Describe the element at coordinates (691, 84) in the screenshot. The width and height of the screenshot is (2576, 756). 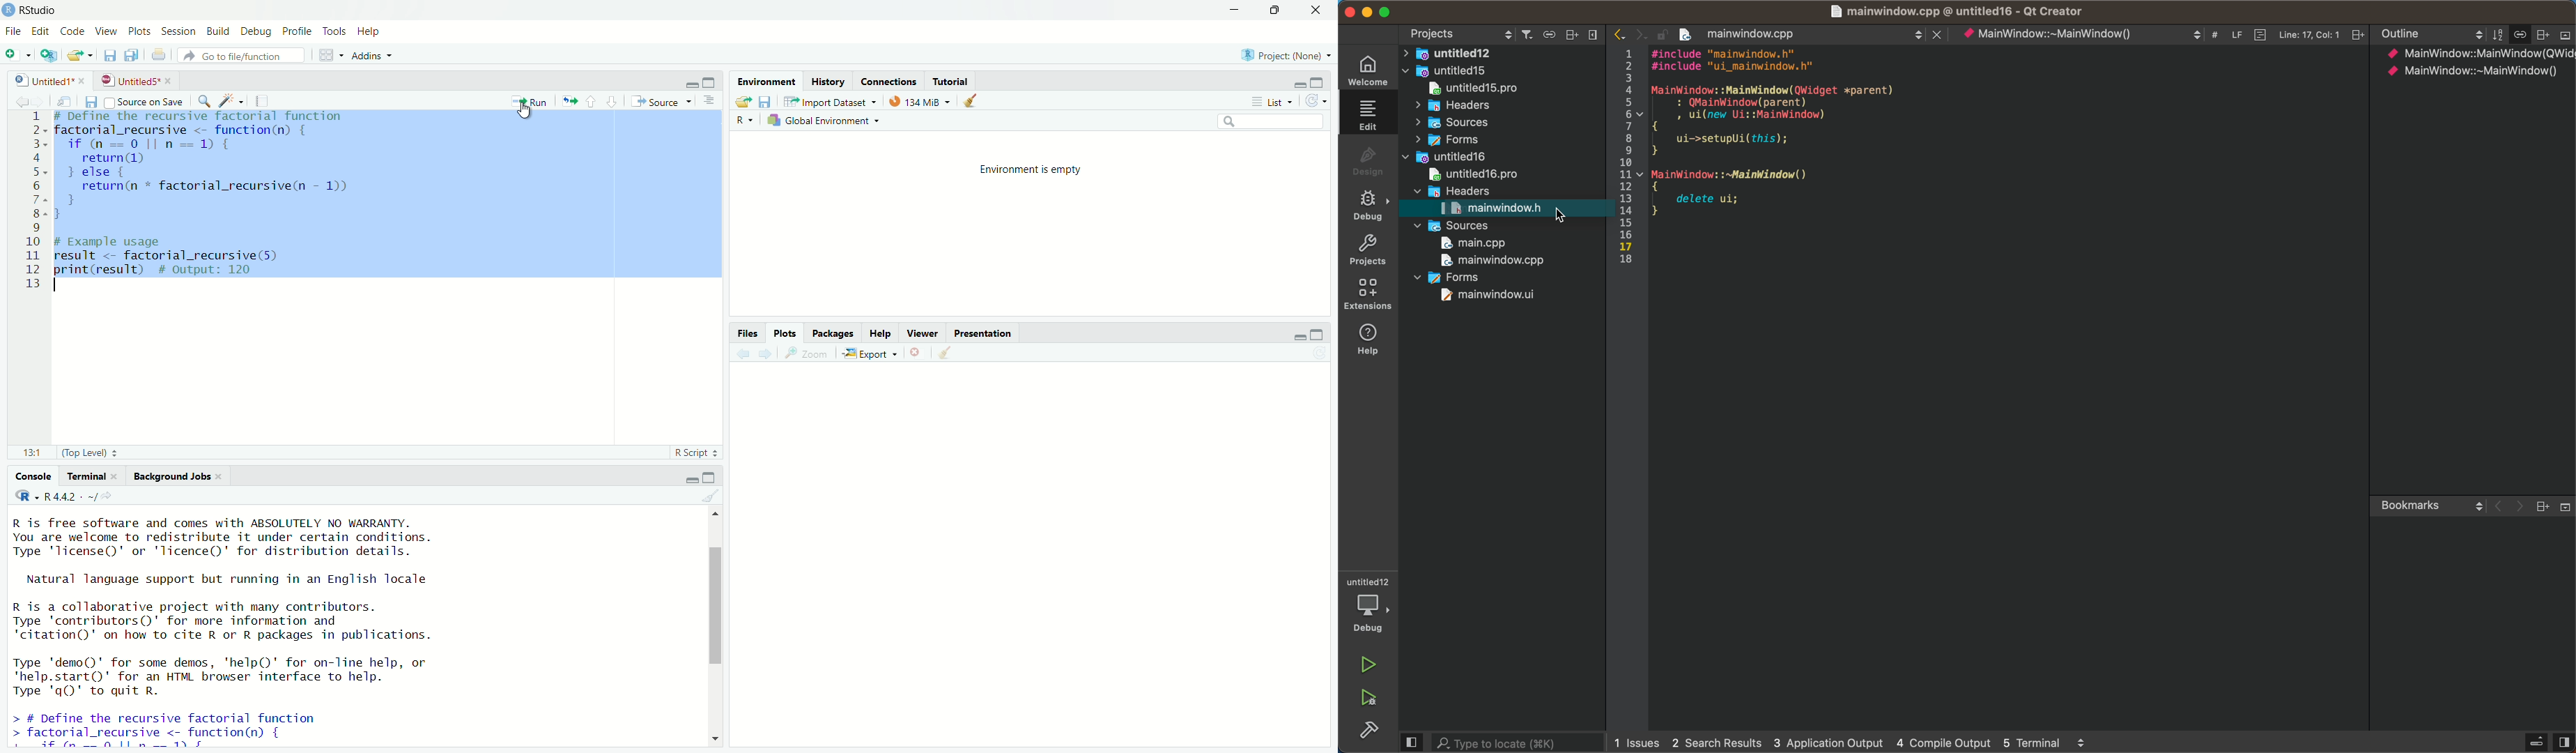
I see `Minimze` at that location.